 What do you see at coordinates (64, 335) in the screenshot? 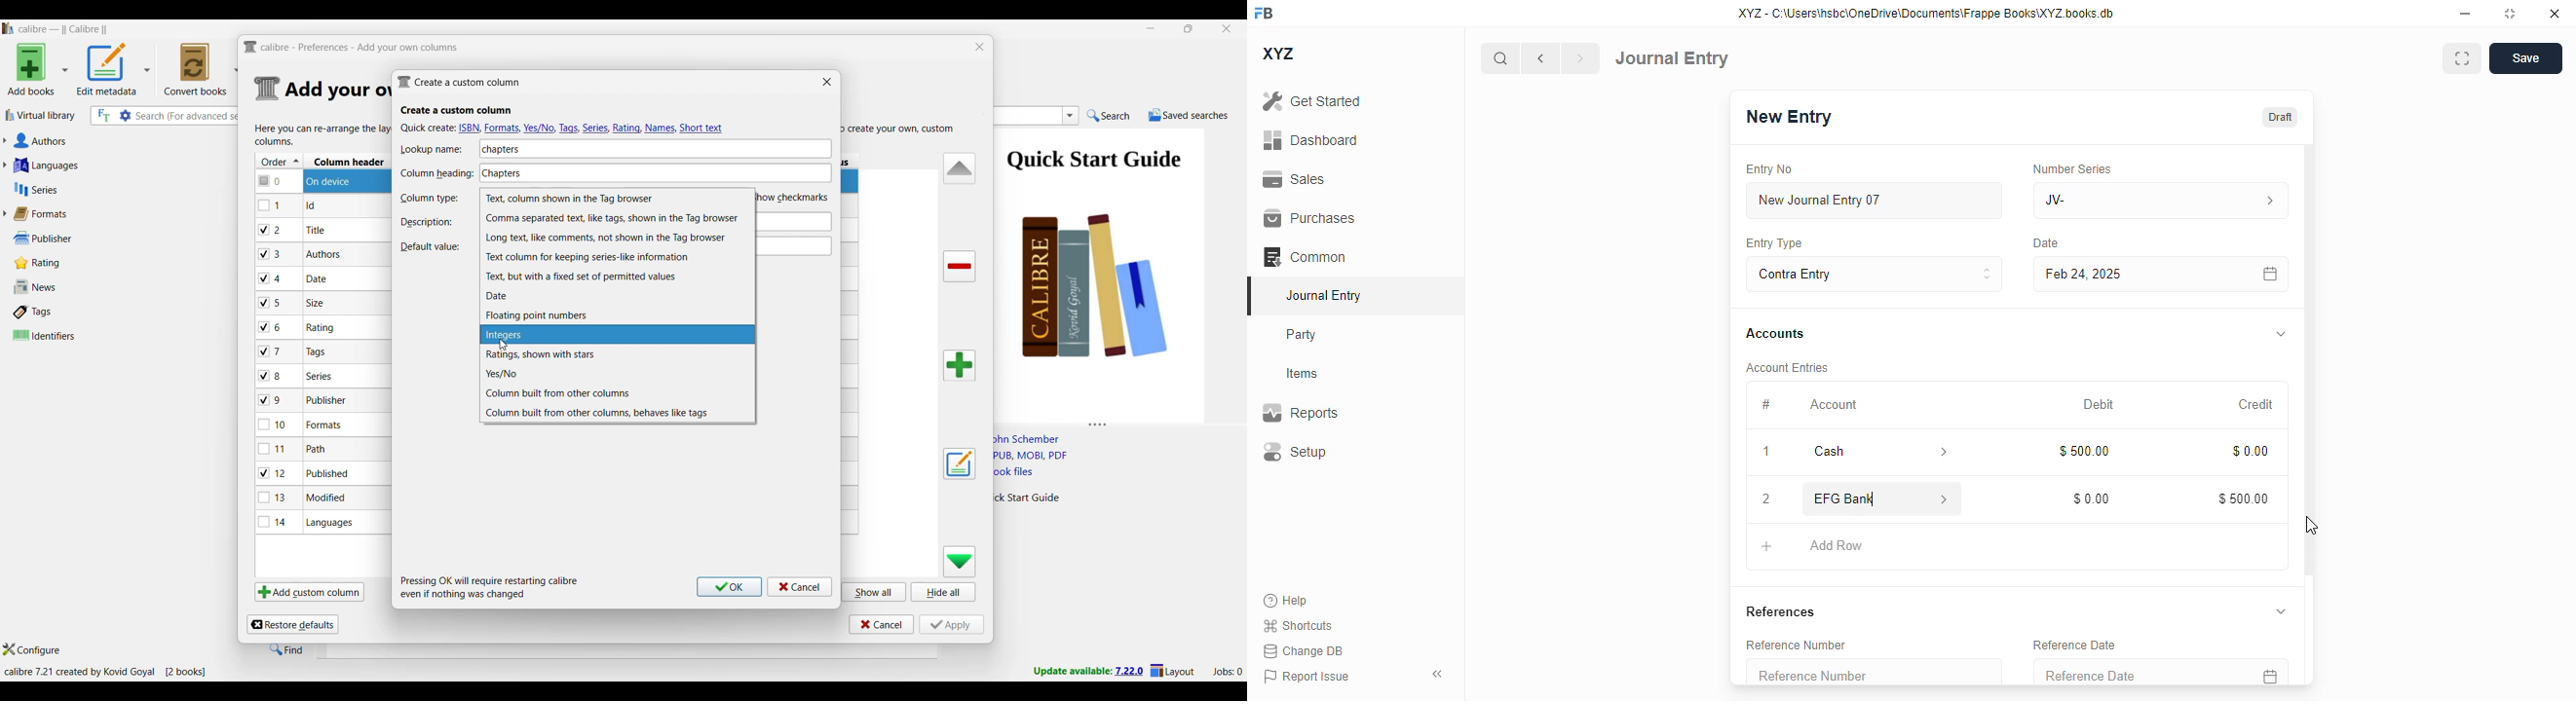
I see `Identifiers` at bounding box center [64, 335].